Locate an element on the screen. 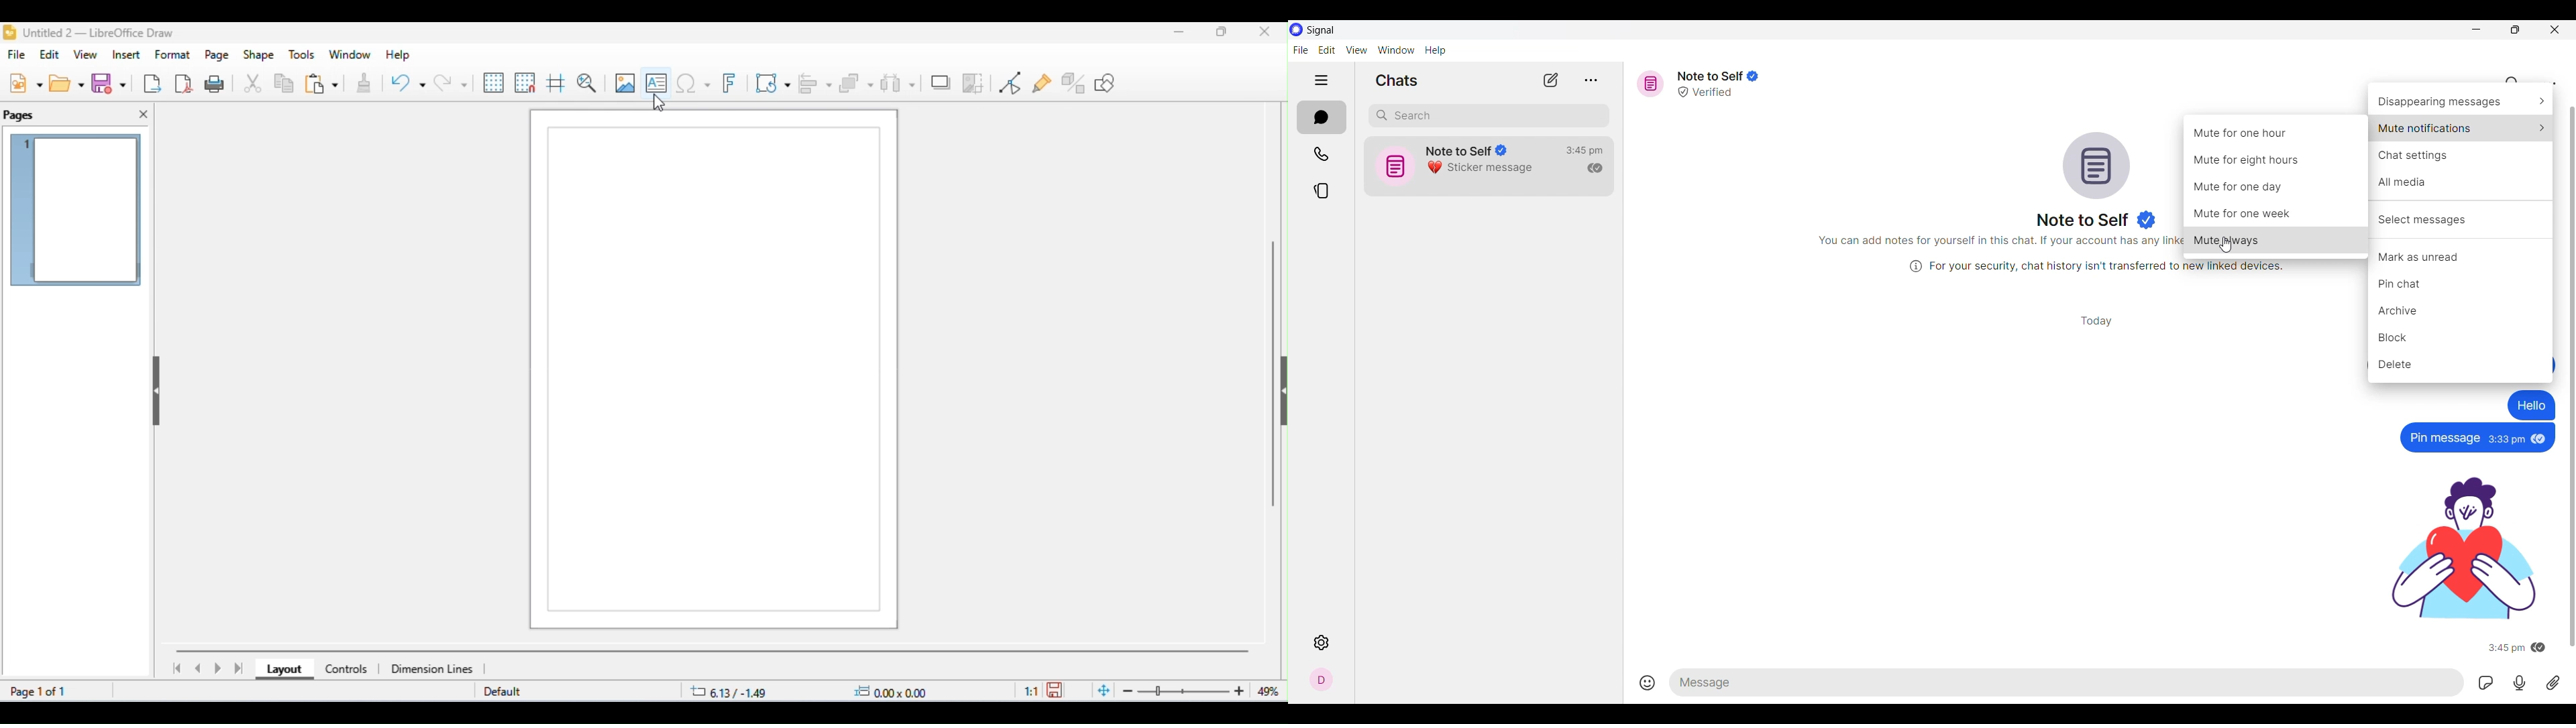 The height and width of the screenshot is (728, 2576). Help menu is located at coordinates (1436, 51).